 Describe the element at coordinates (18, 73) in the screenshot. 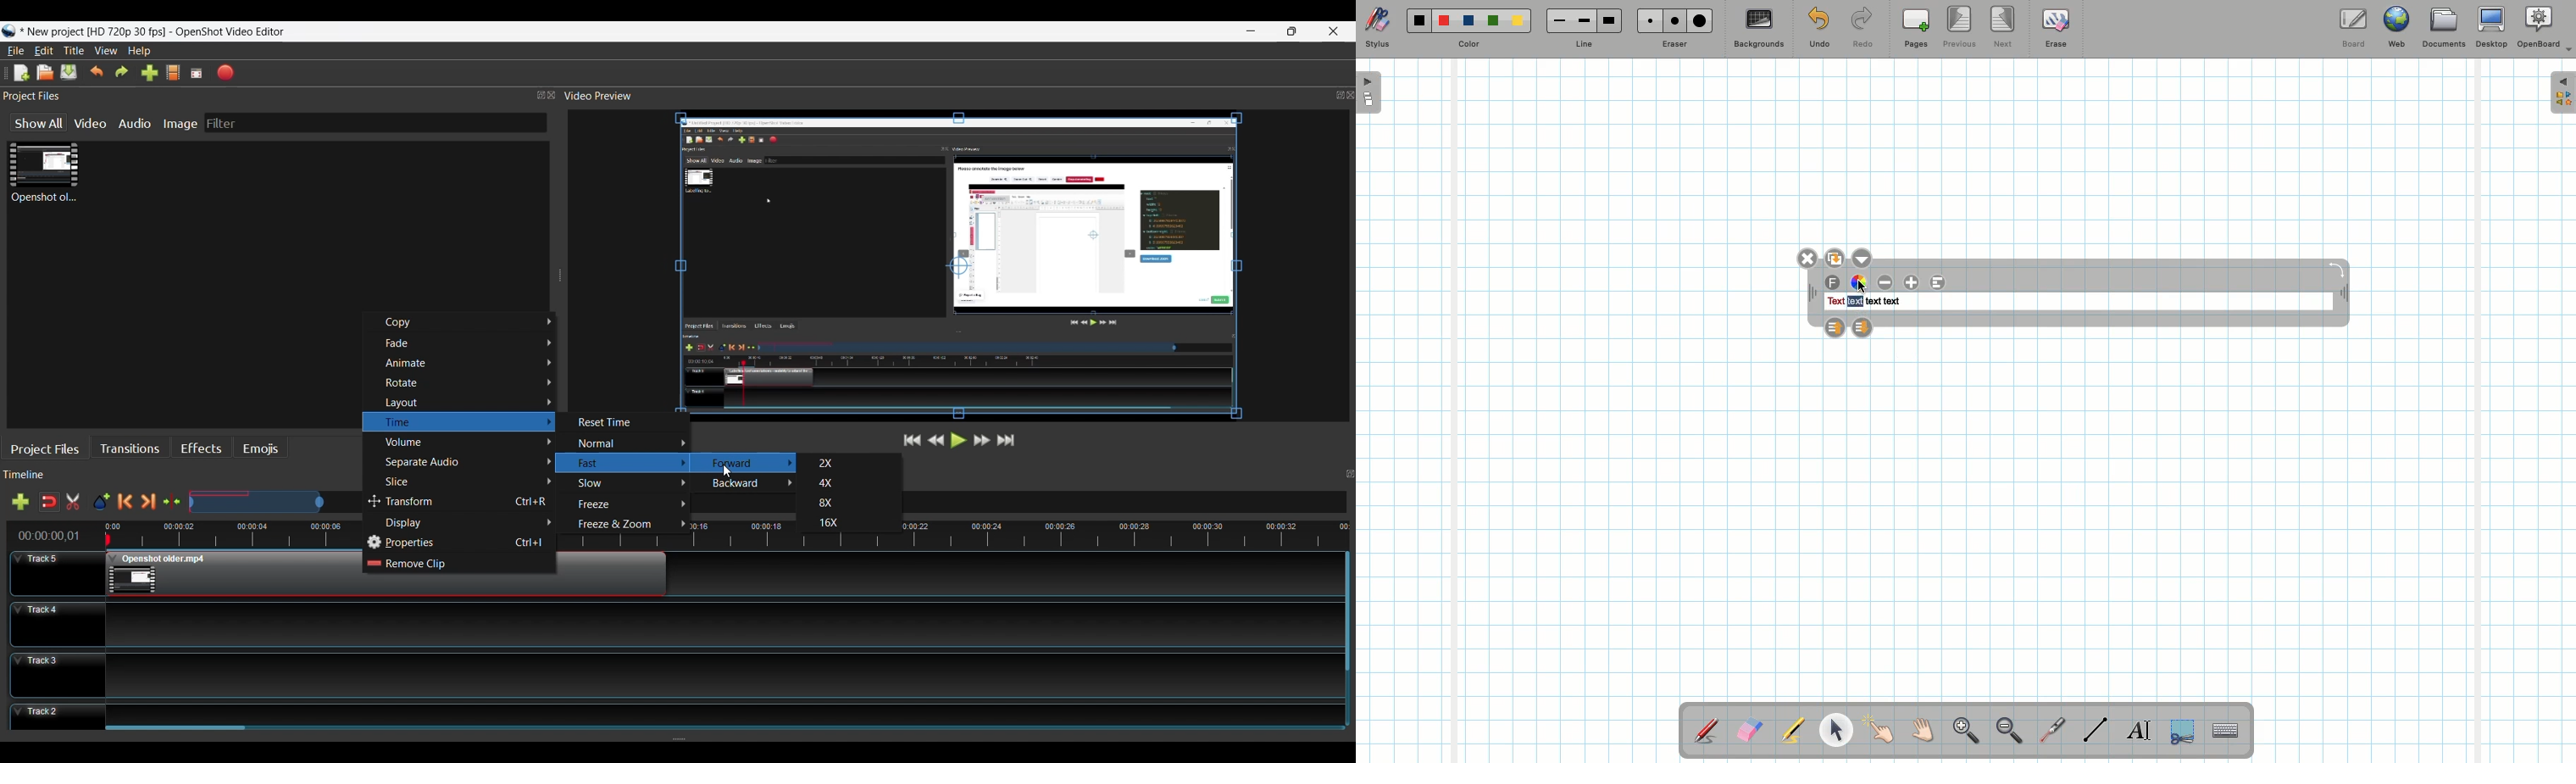

I see `New File` at that location.